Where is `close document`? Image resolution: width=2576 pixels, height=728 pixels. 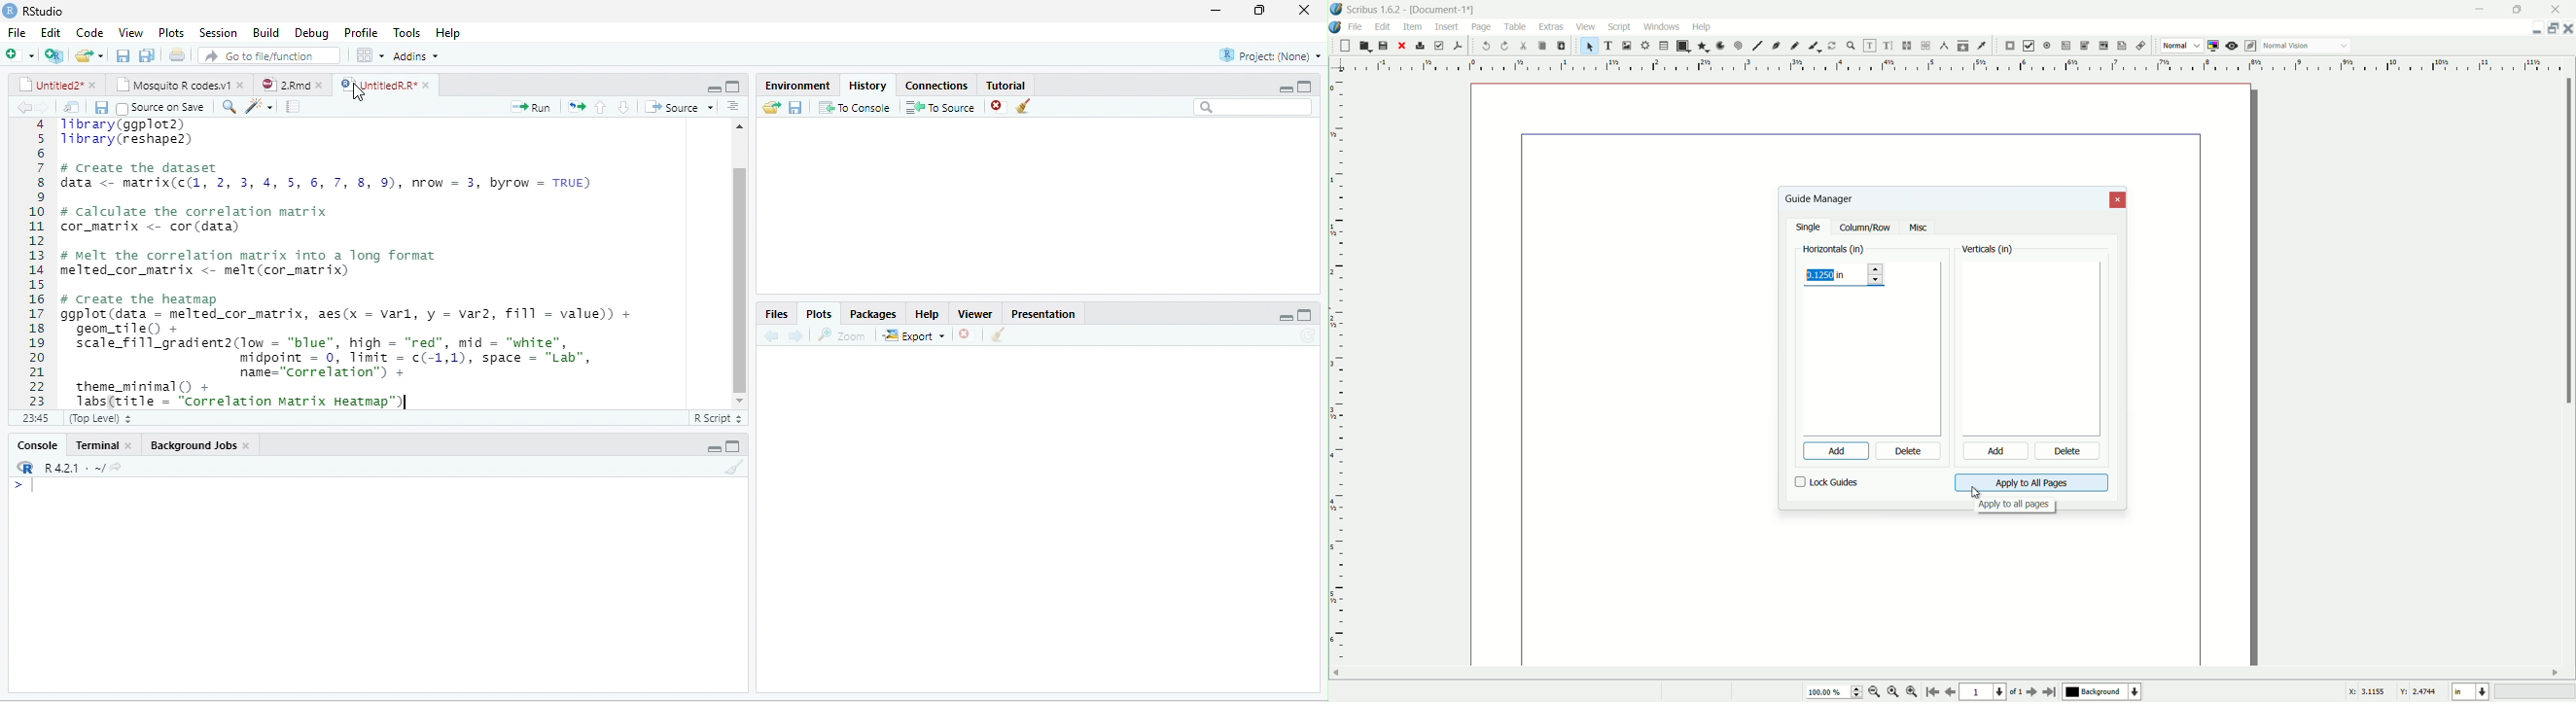
close document is located at coordinates (2569, 29).